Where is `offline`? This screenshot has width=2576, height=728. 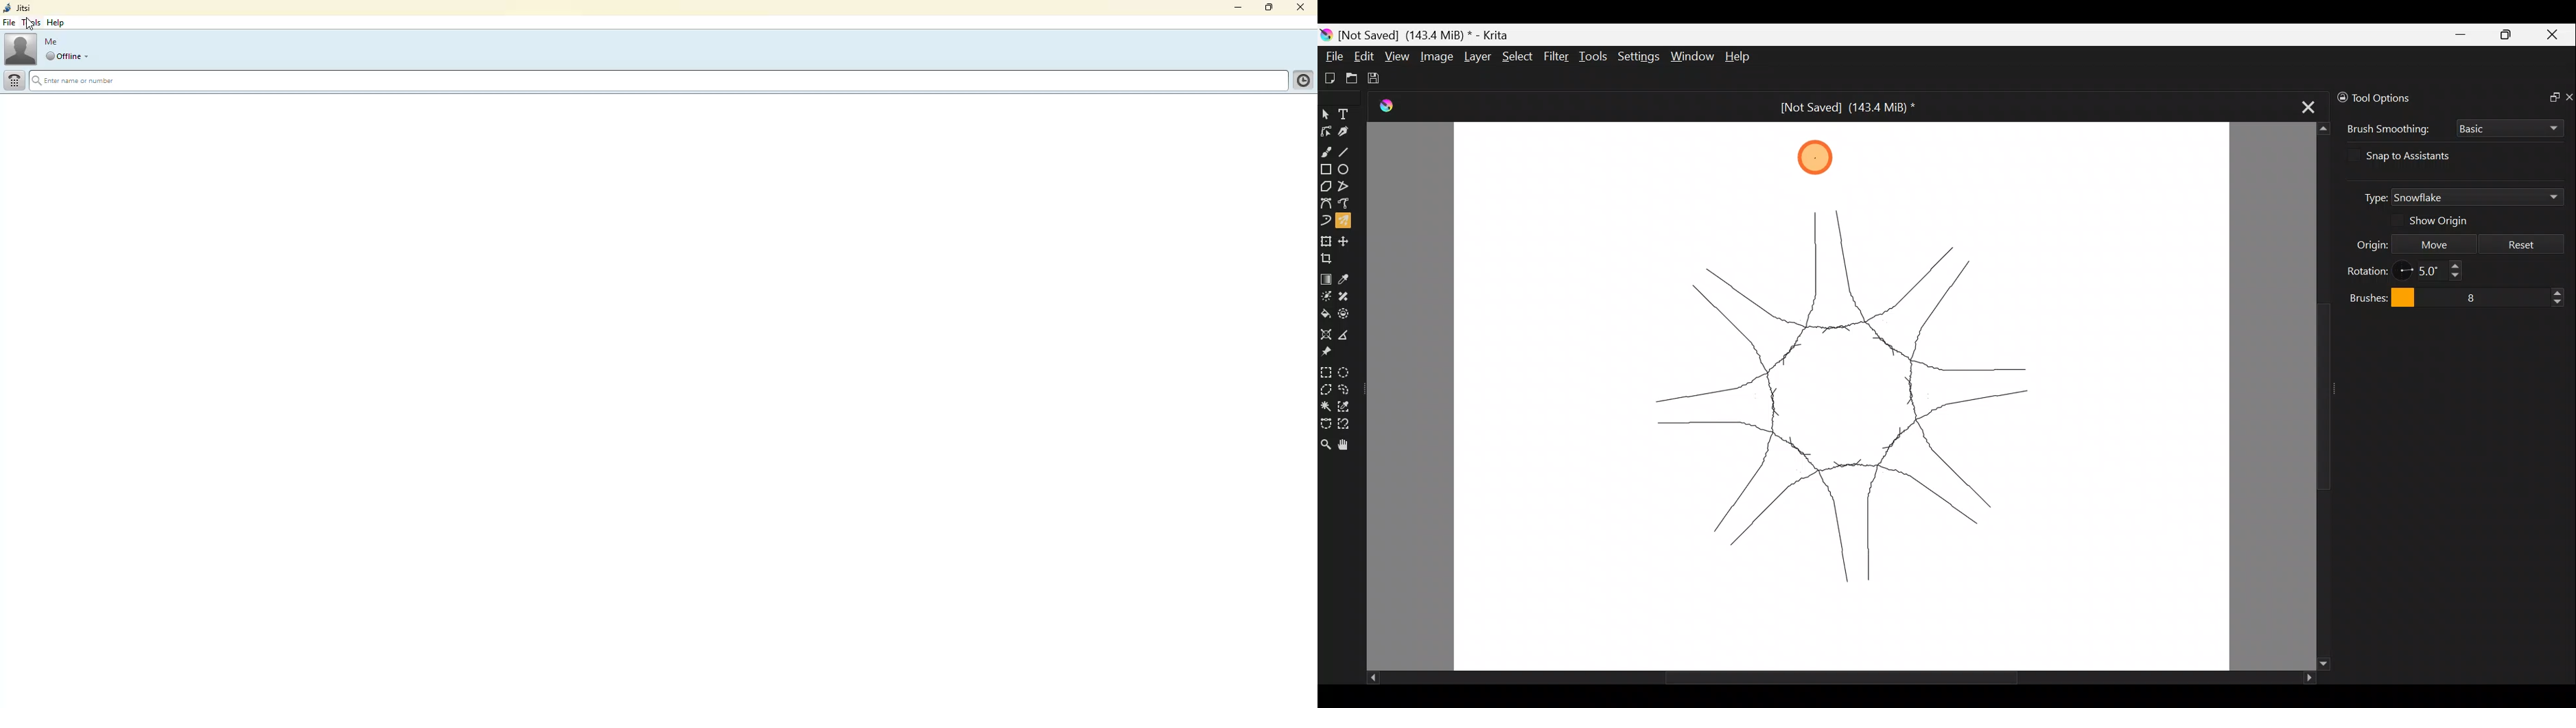 offline is located at coordinates (63, 56).